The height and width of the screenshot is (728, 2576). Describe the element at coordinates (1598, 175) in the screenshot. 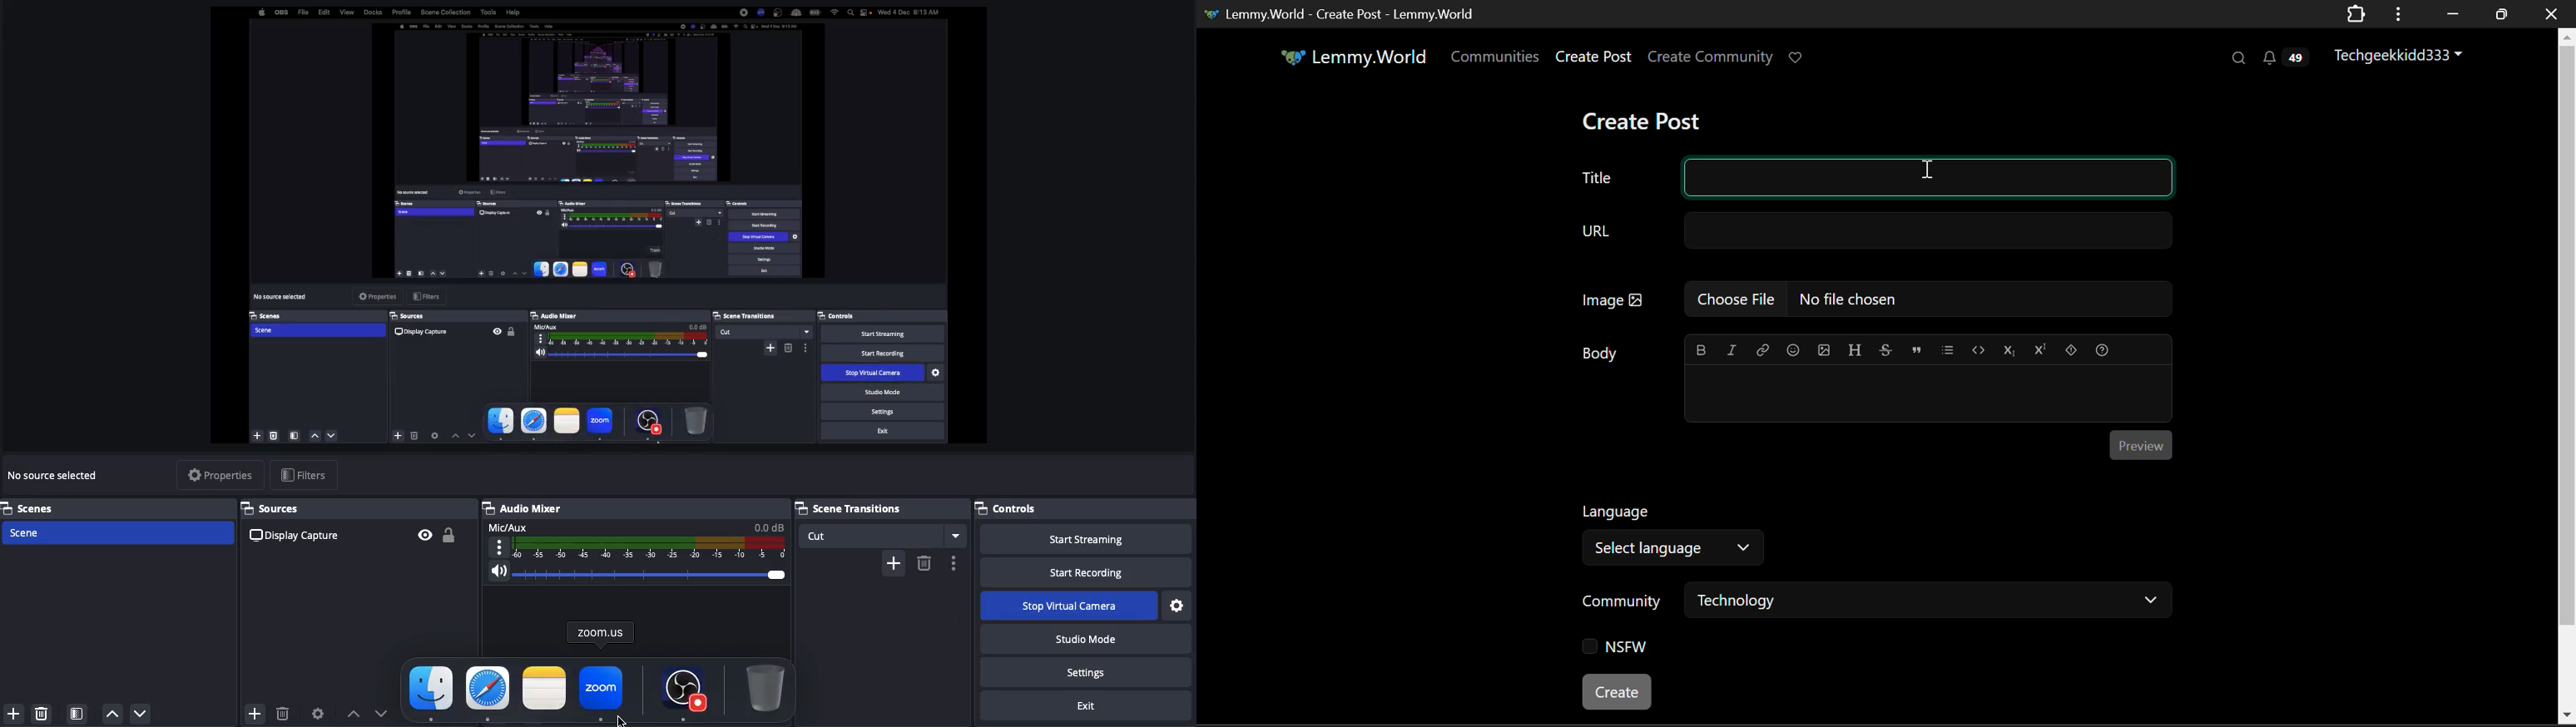

I see `Post Title Textbox Field` at that location.